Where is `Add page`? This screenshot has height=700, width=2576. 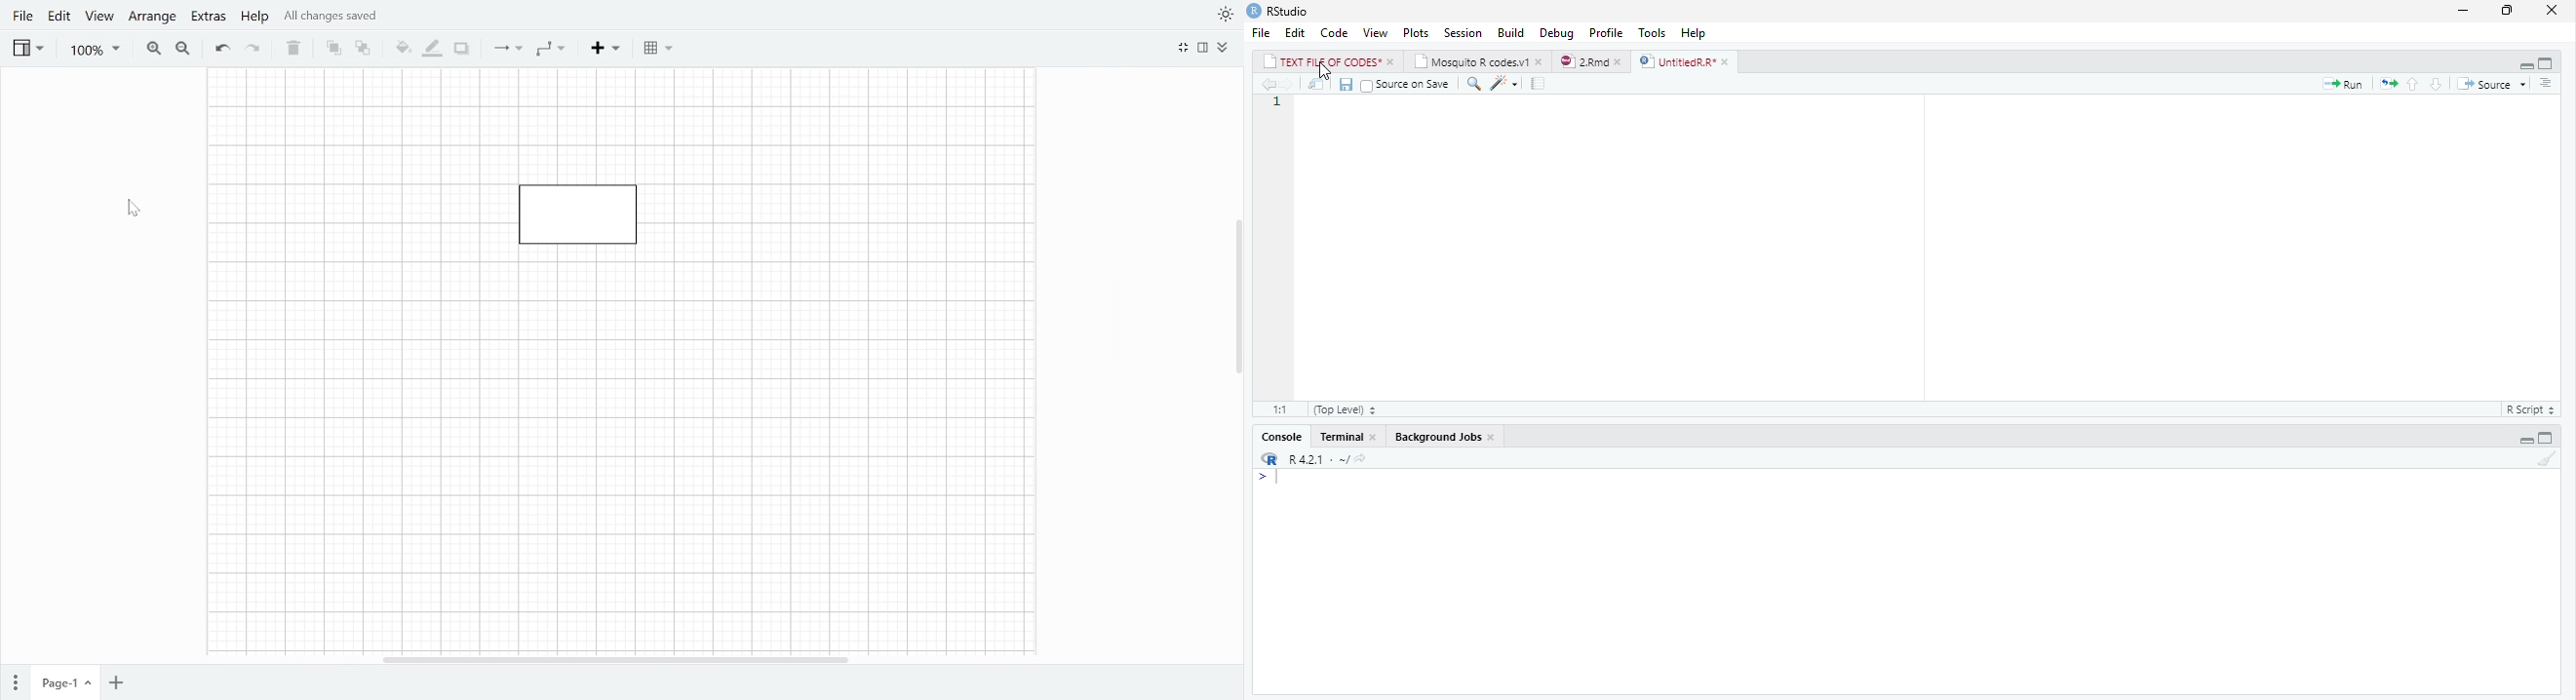
Add page is located at coordinates (118, 684).